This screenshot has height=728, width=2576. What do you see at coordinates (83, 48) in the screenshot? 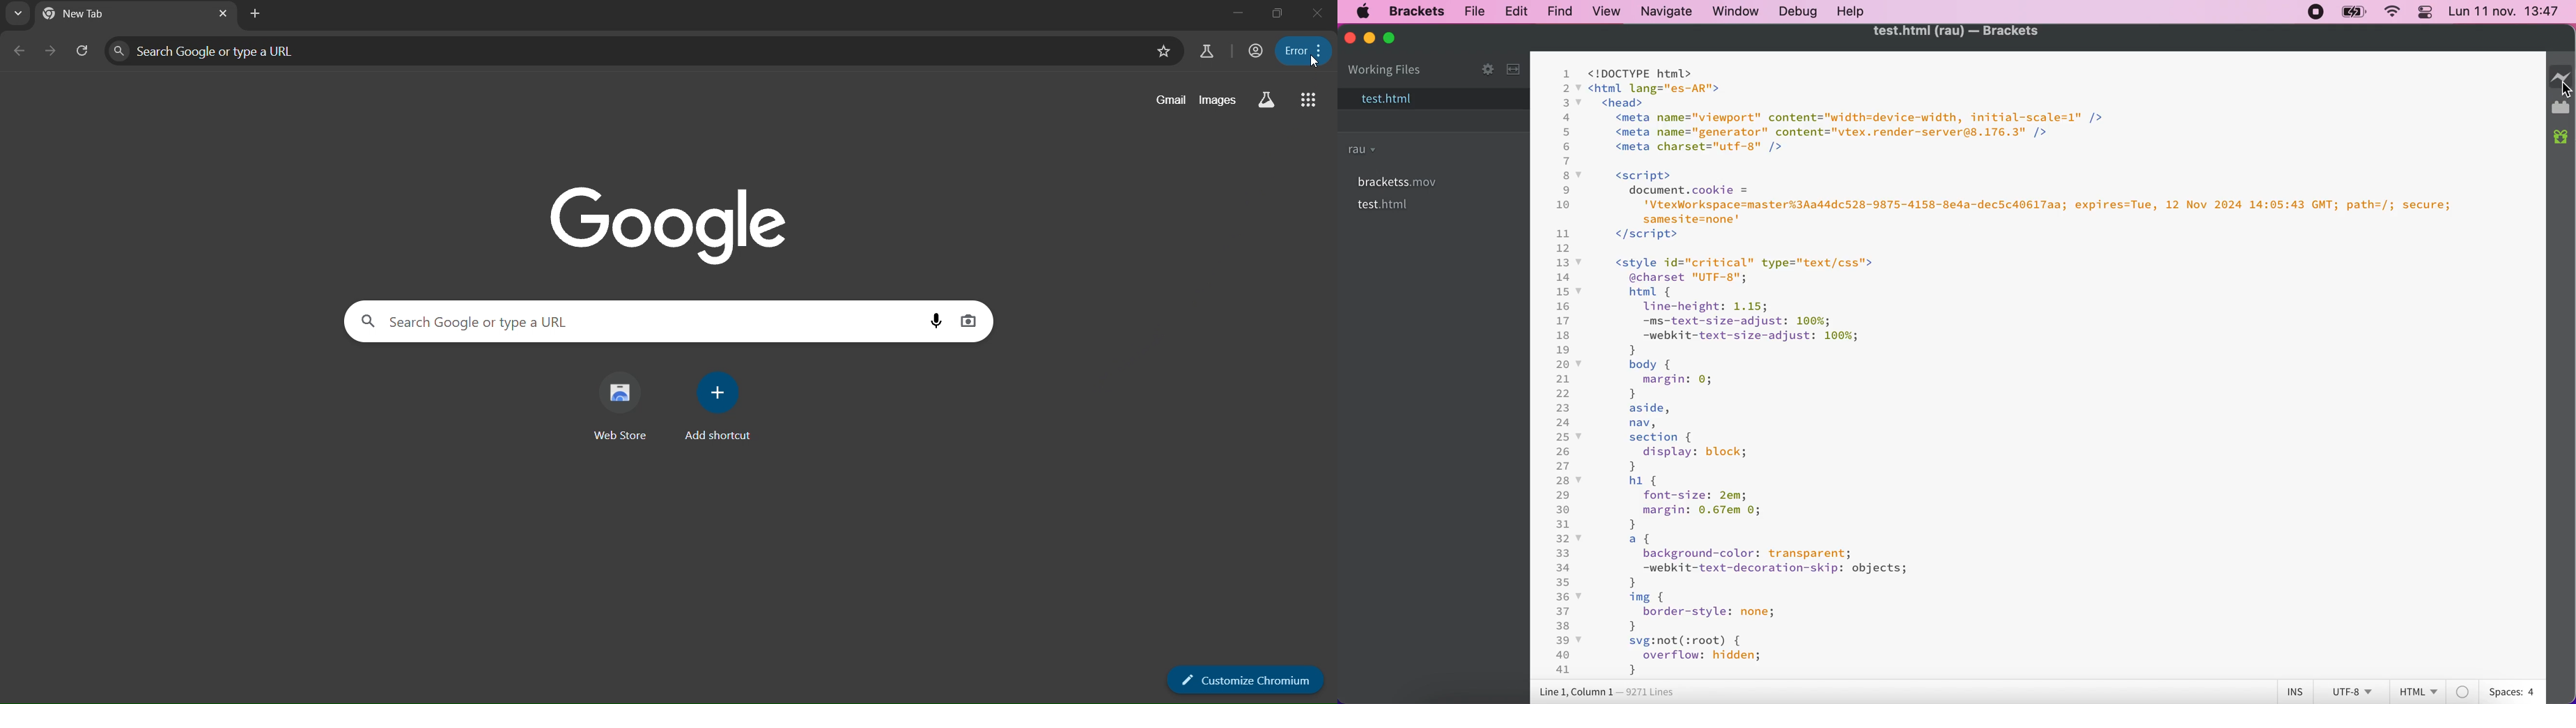
I see `reload` at bounding box center [83, 48].